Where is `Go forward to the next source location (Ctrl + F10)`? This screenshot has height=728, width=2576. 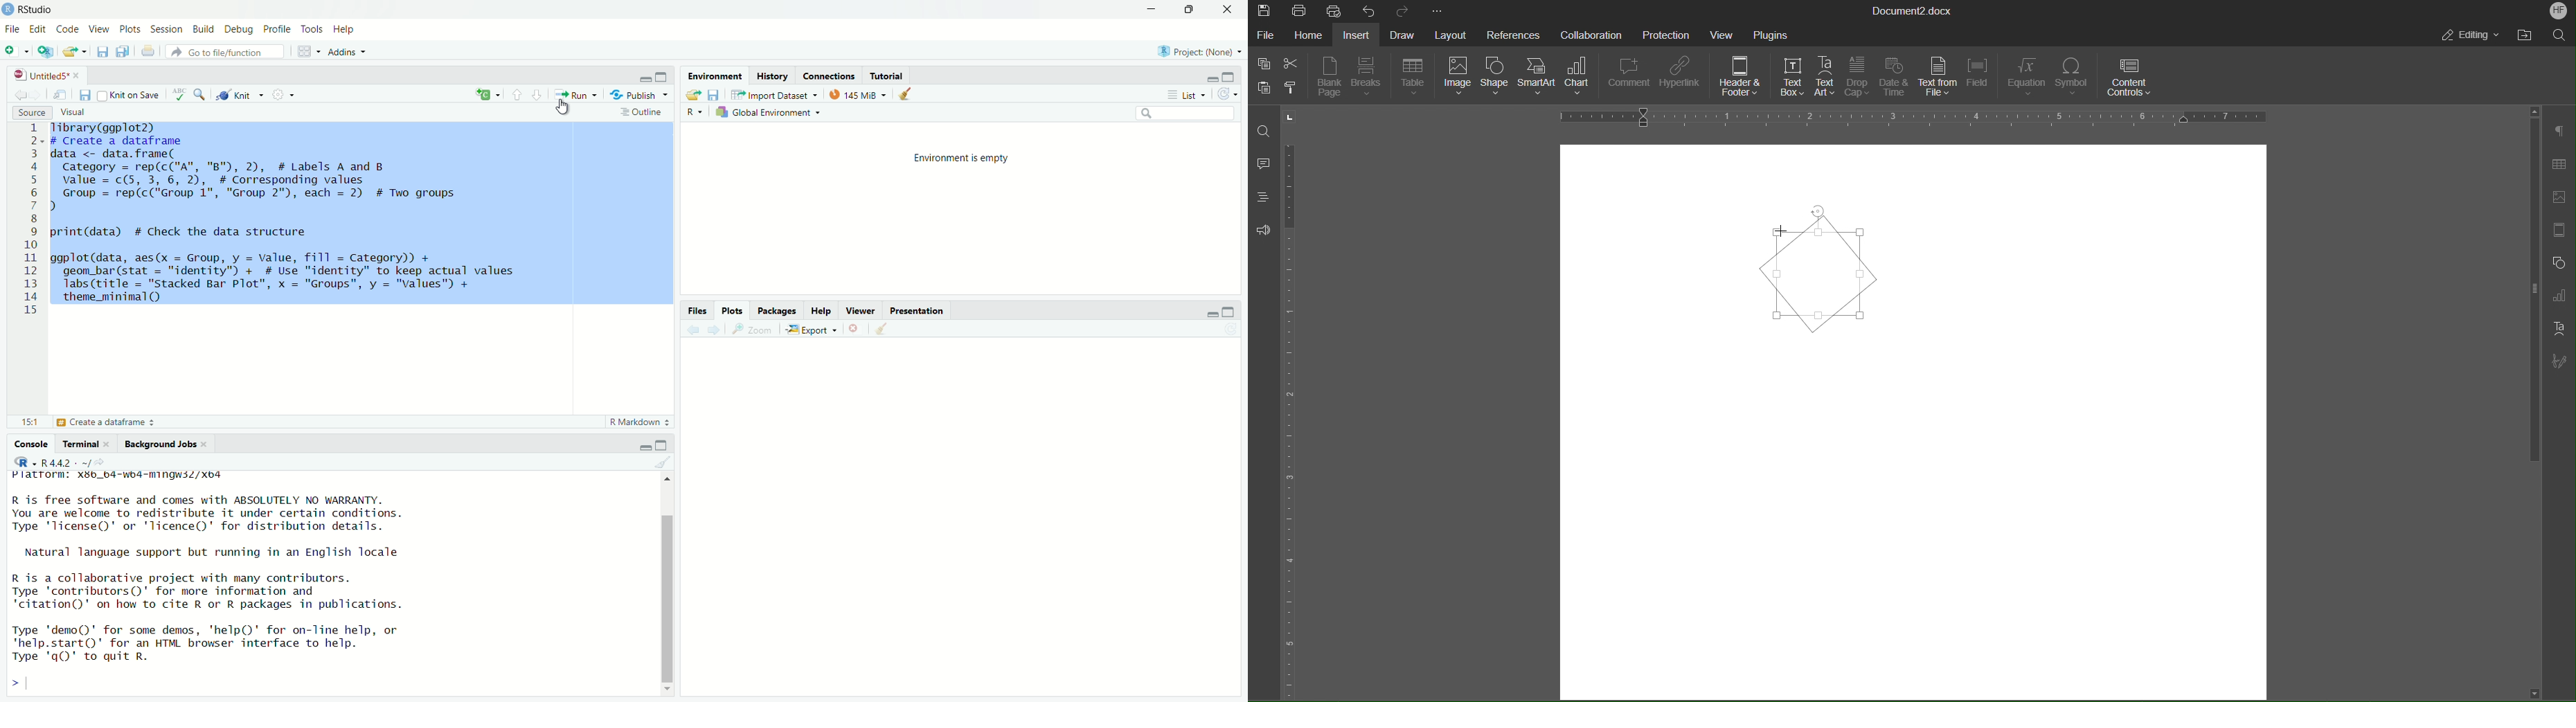
Go forward to the next source location (Ctrl + F10) is located at coordinates (37, 92).